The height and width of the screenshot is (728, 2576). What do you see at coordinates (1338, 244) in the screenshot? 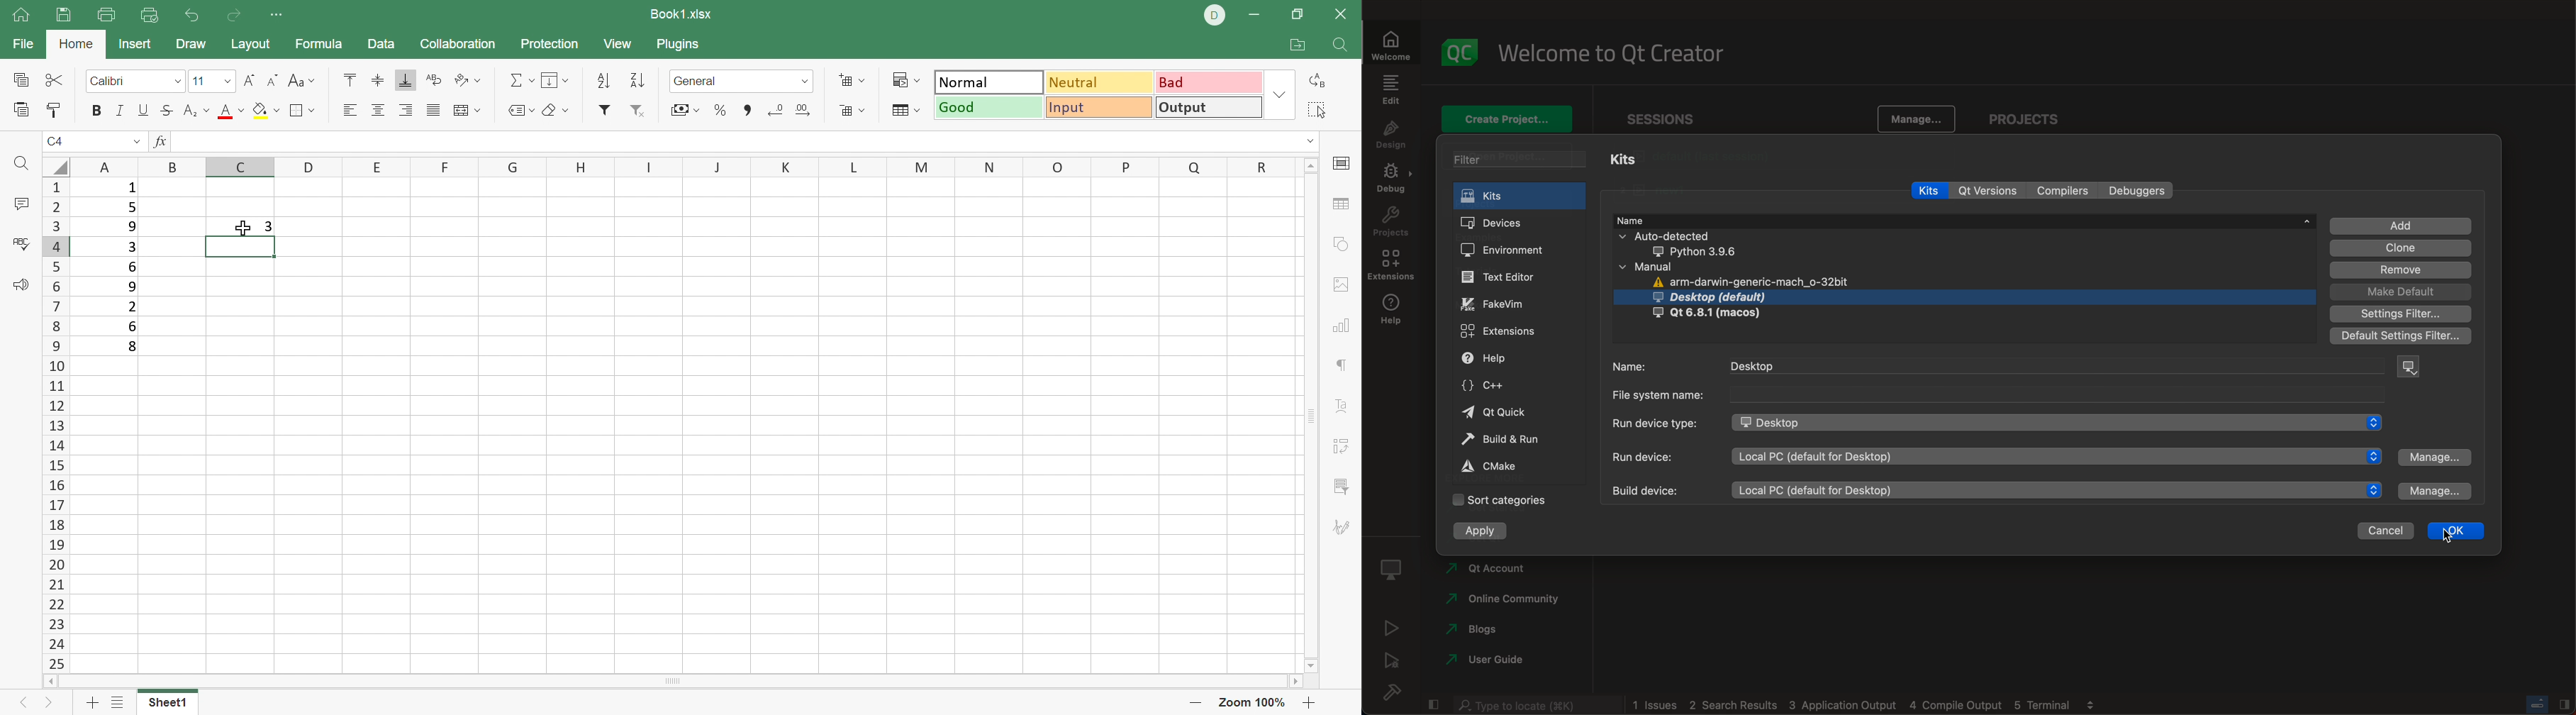
I see `Shape settings` at bounding box center [1338, 244].